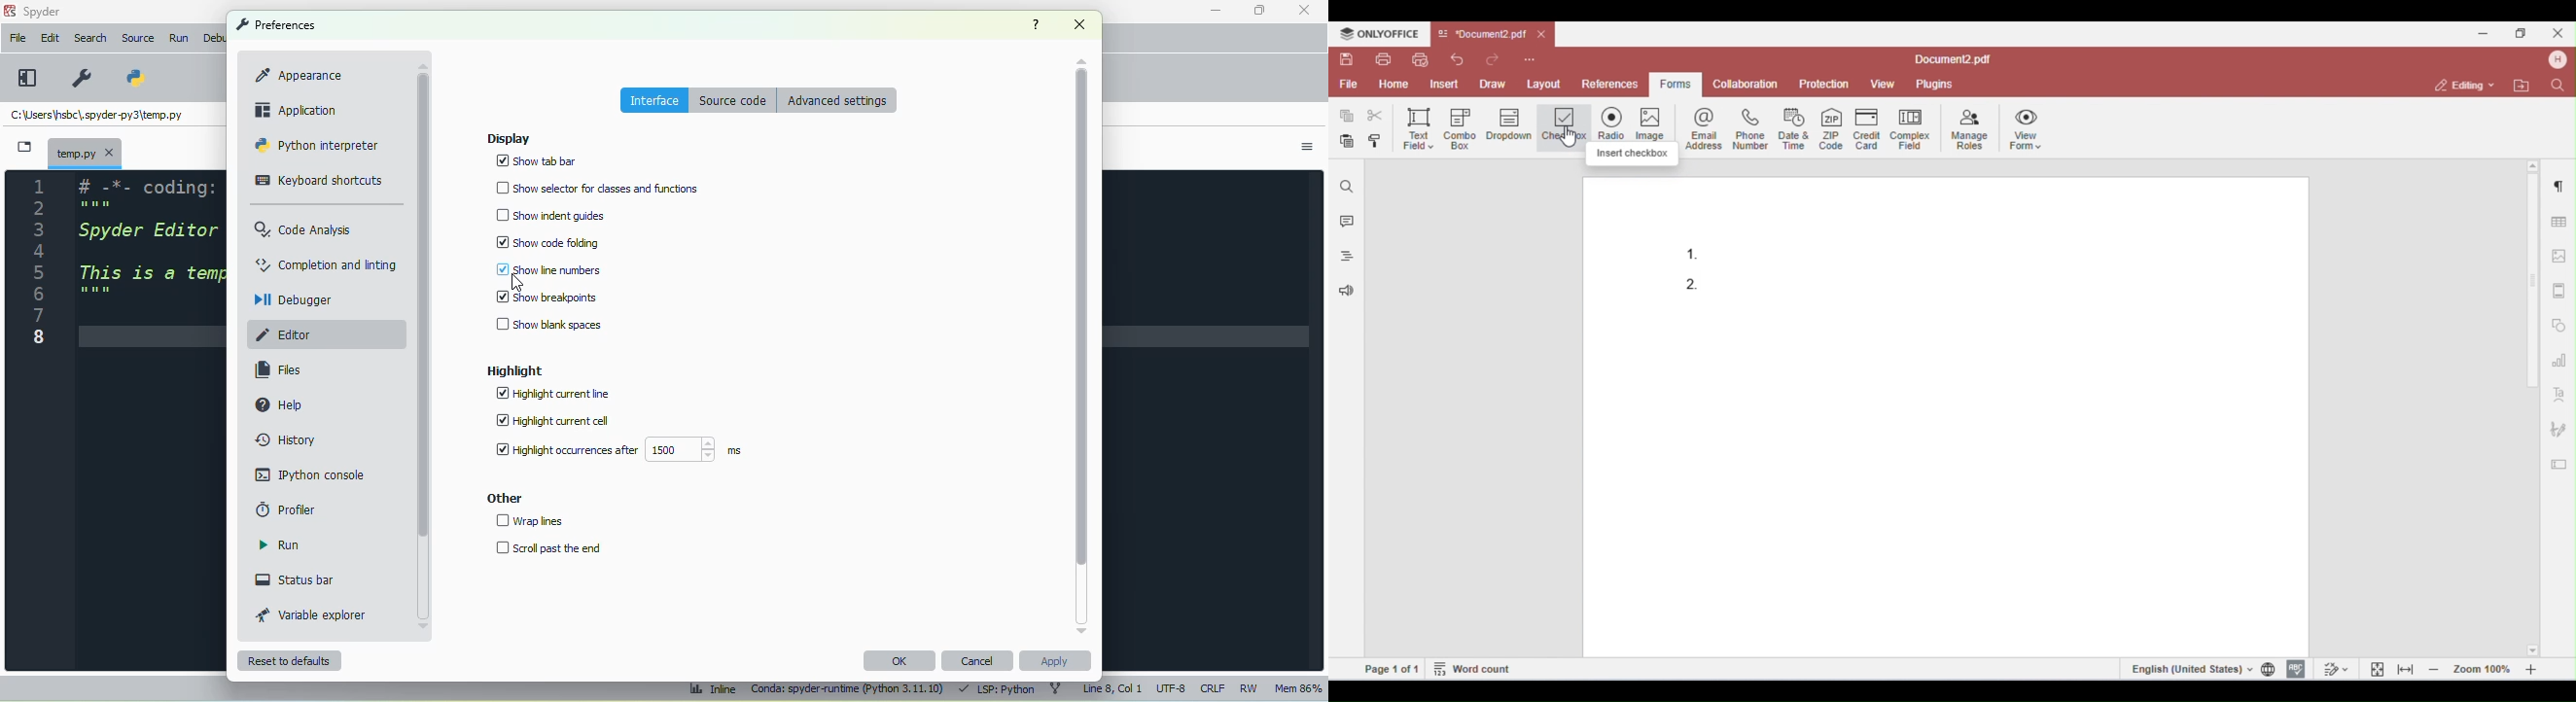 The image size is (2576, 728). Describe the element at coordinates (86, 153) in the screenshot. I see `temporary file` at that location.